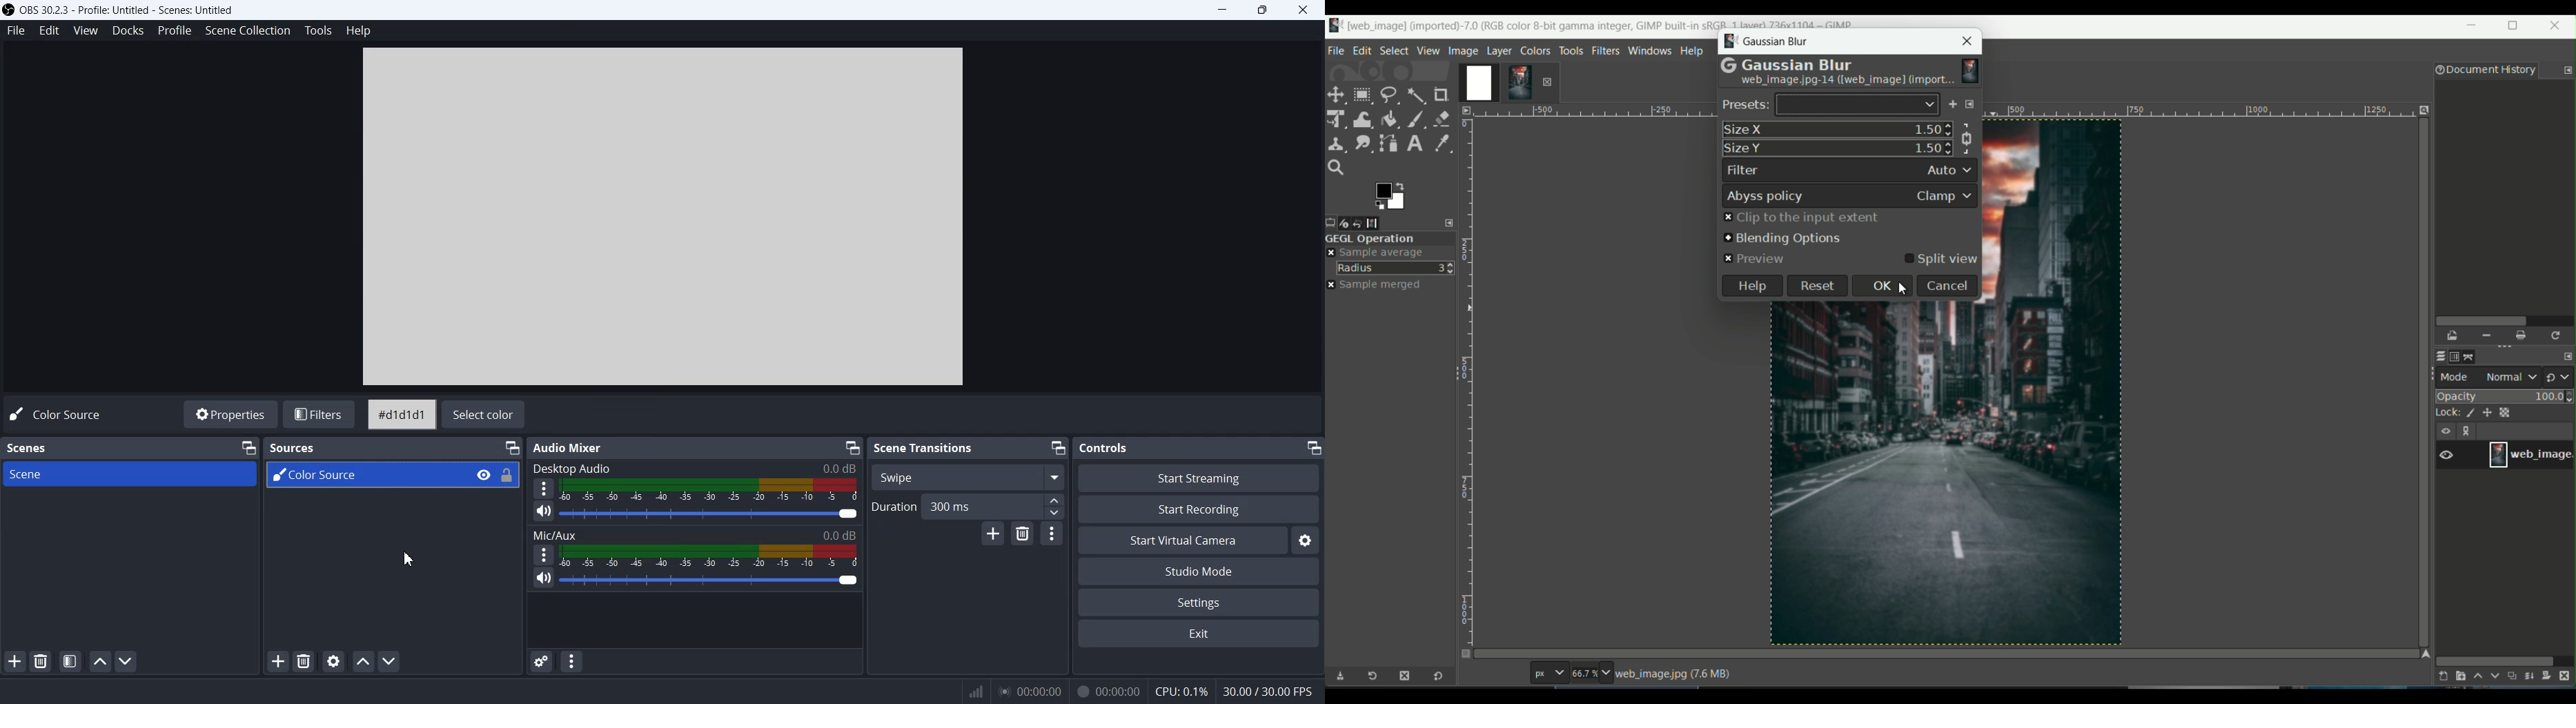  What do you see at coordinates (1337, 95) in the screenshot?
I see `move tool` at bounding box center [1337, 95].